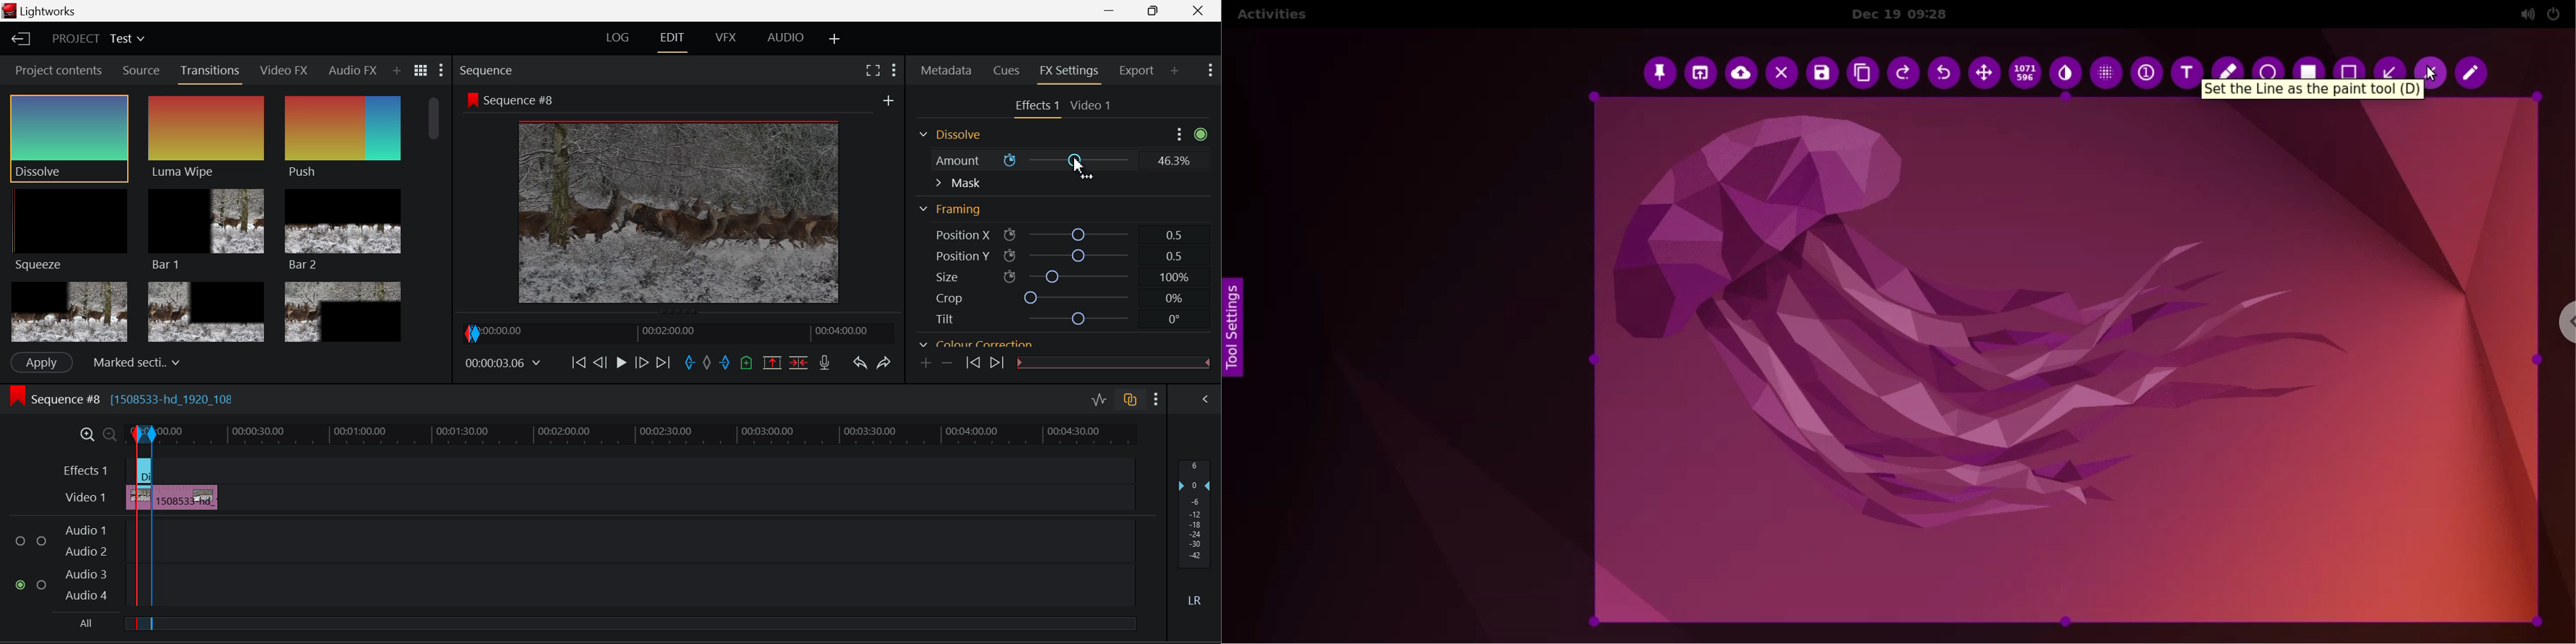  I want to click on Restore Down, so click(1114, 11).